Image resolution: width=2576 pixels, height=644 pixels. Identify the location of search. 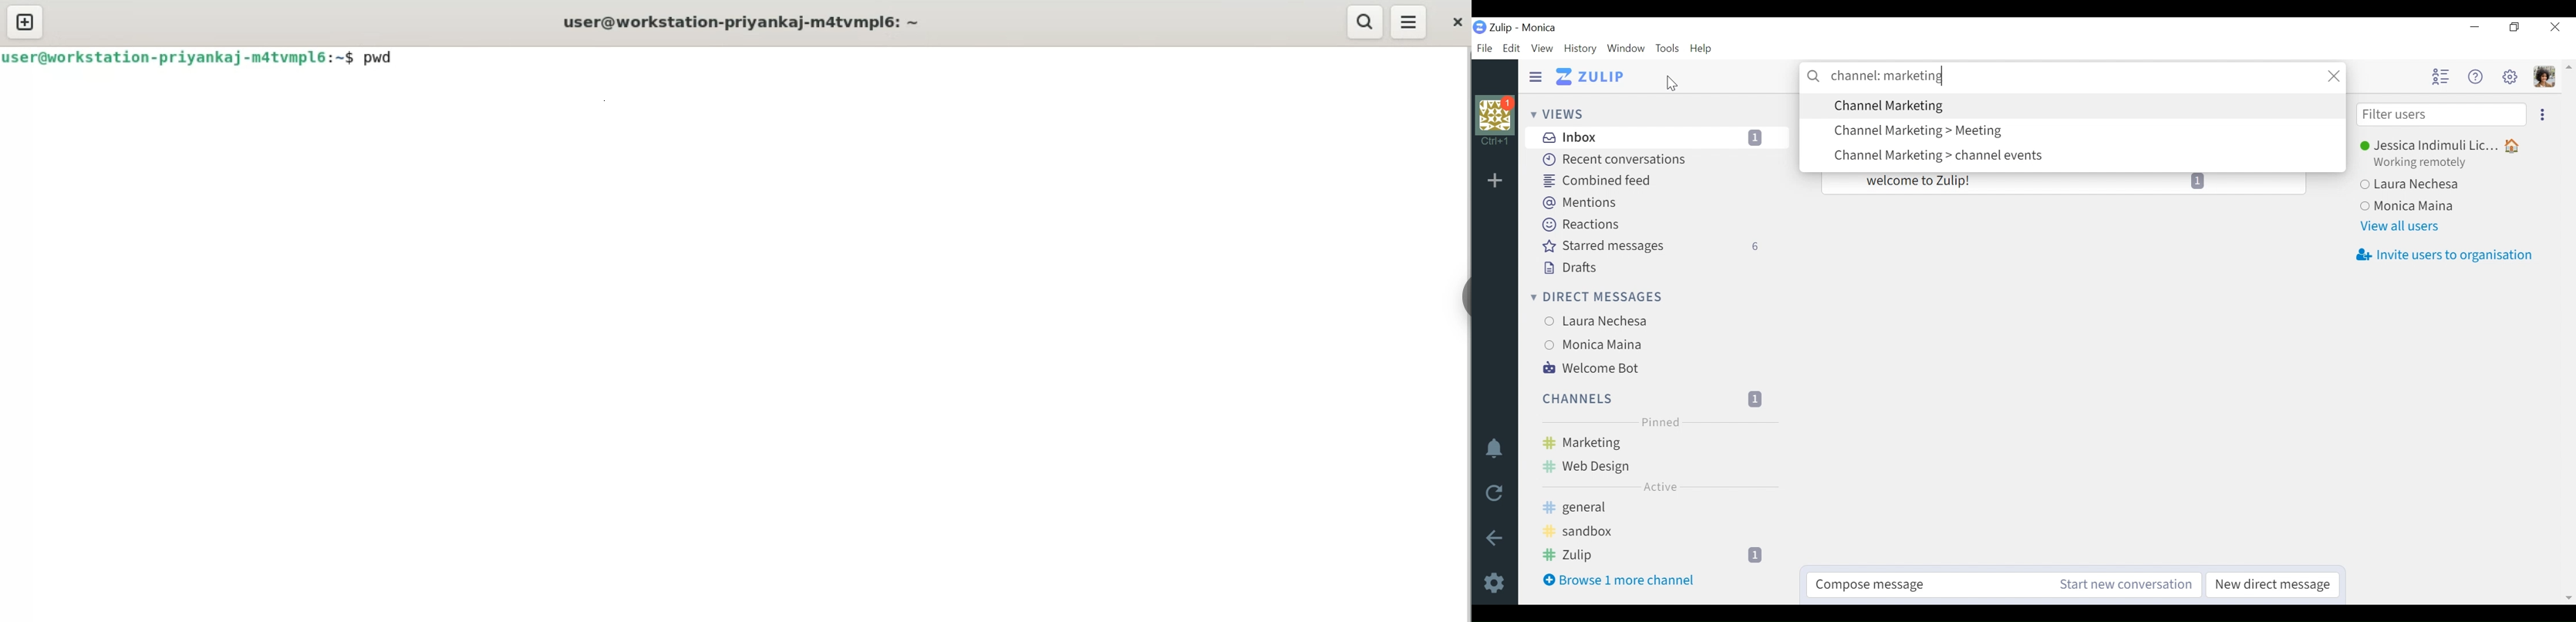
(2074, 77).